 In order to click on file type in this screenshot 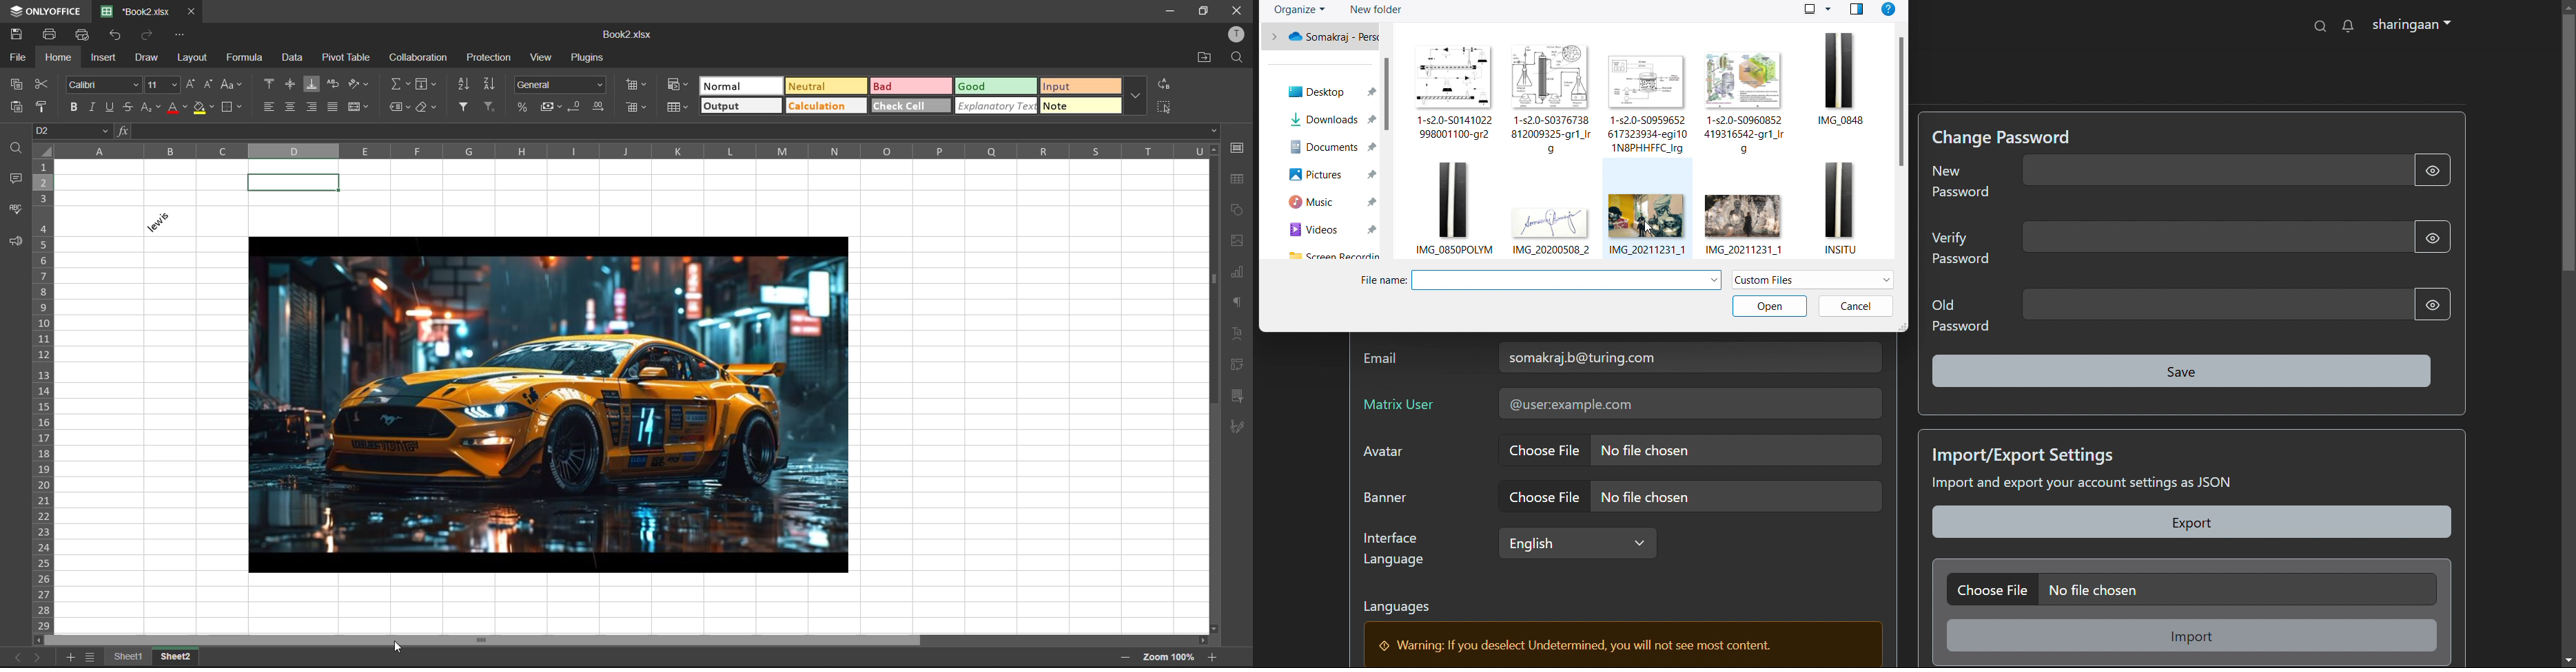, I will do `click(1813, 280)`.